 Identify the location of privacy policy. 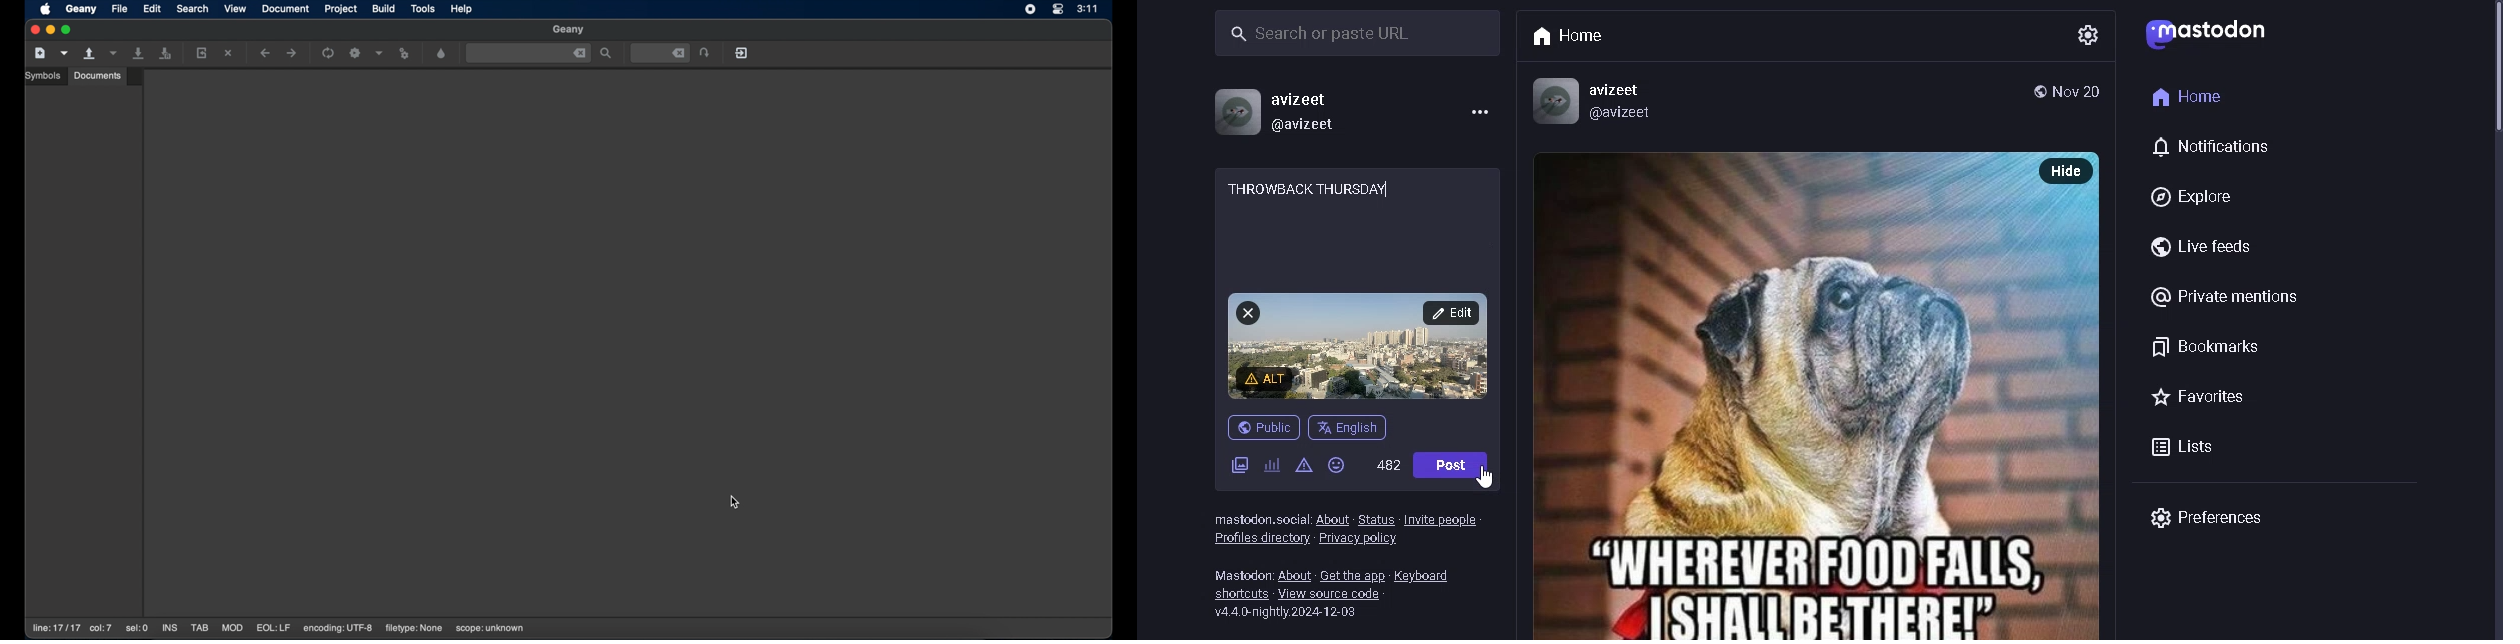
(1362, 541).